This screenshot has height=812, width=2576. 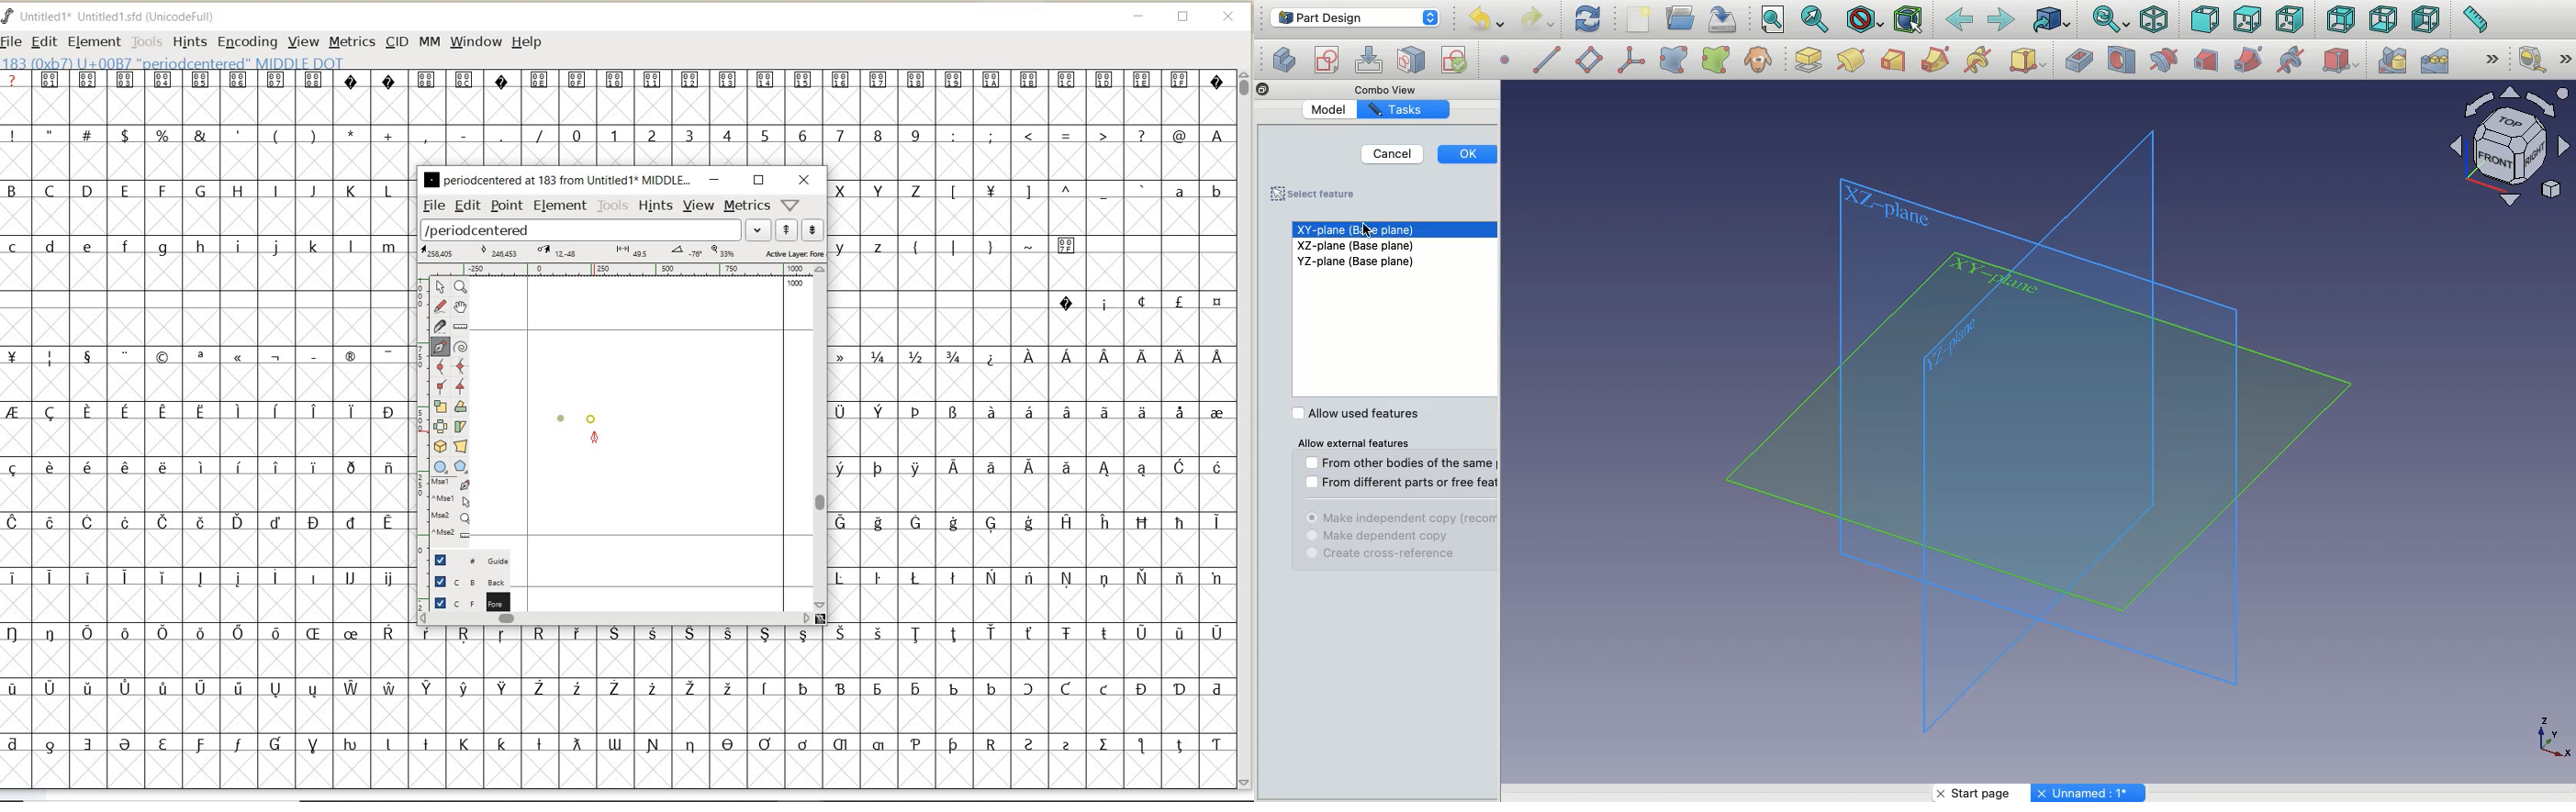 What do you see at coordinates (789, 205) in the screenshot?
I see `help/window` at bounding box center [789, 205].